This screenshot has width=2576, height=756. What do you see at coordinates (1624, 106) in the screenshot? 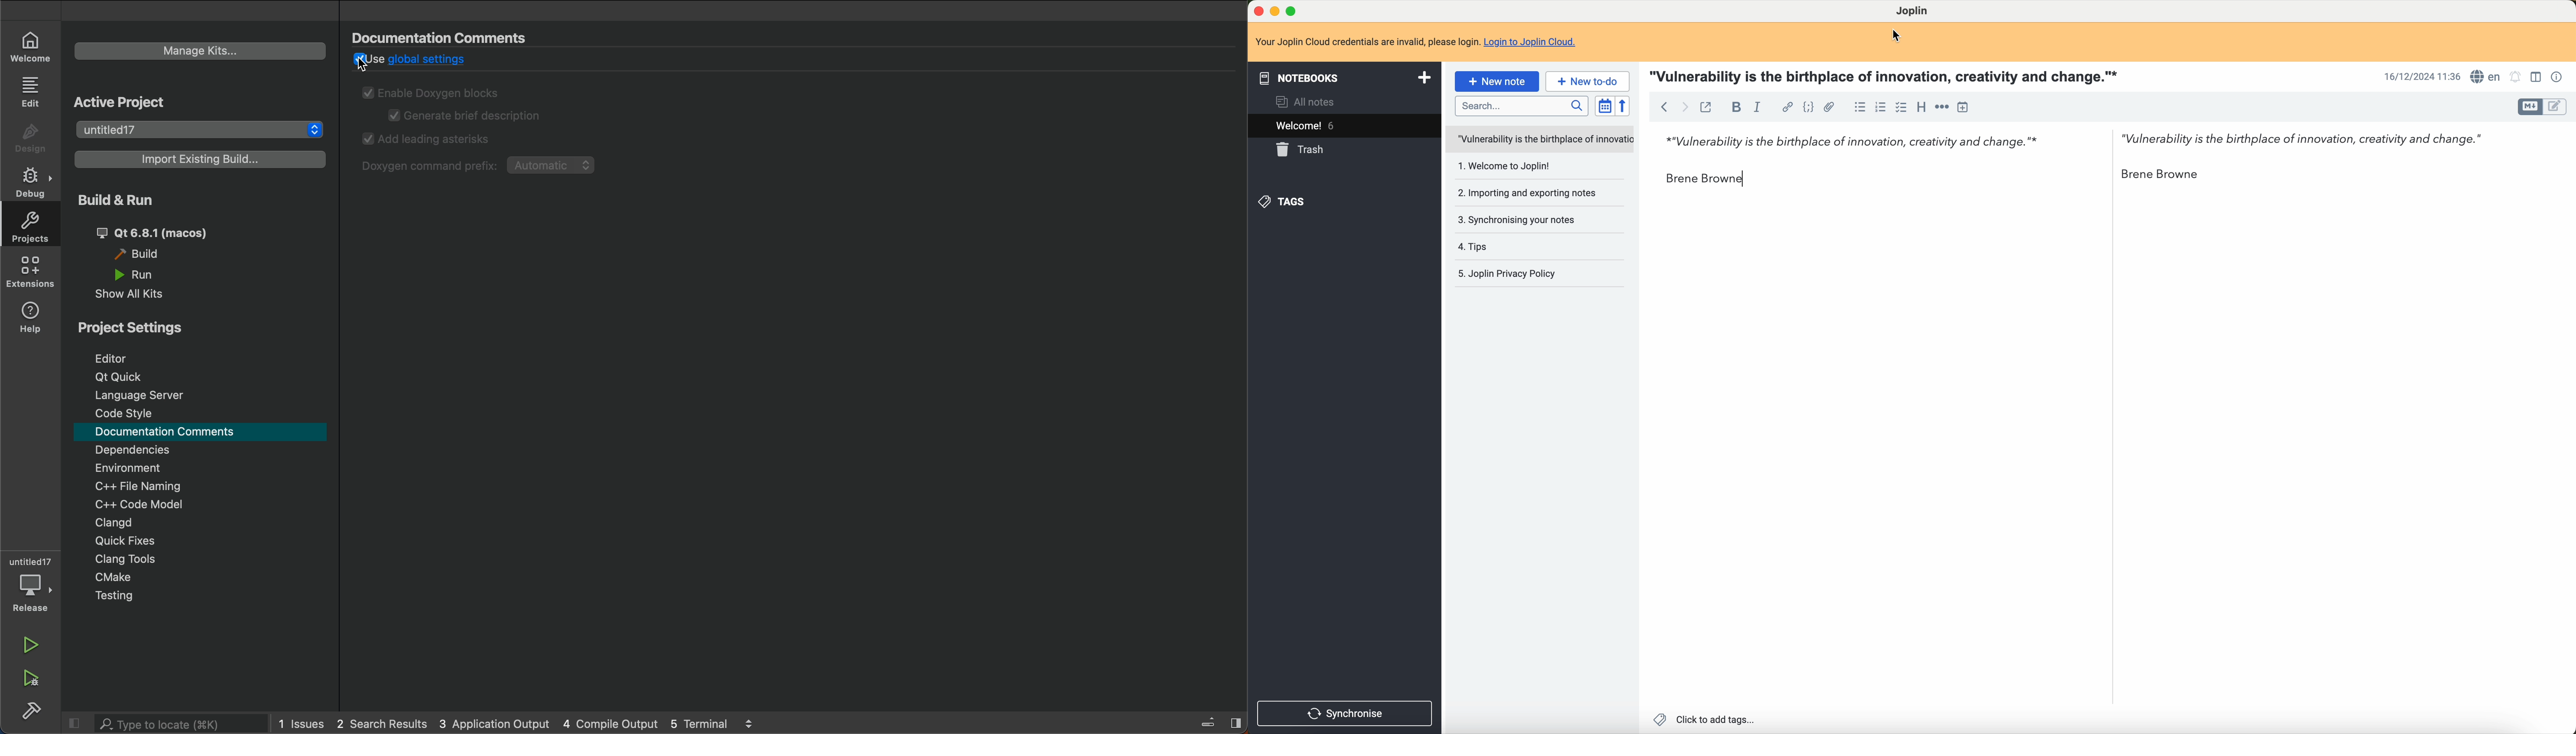
I see `reverse sort order` at bounding box center [1624, 106].